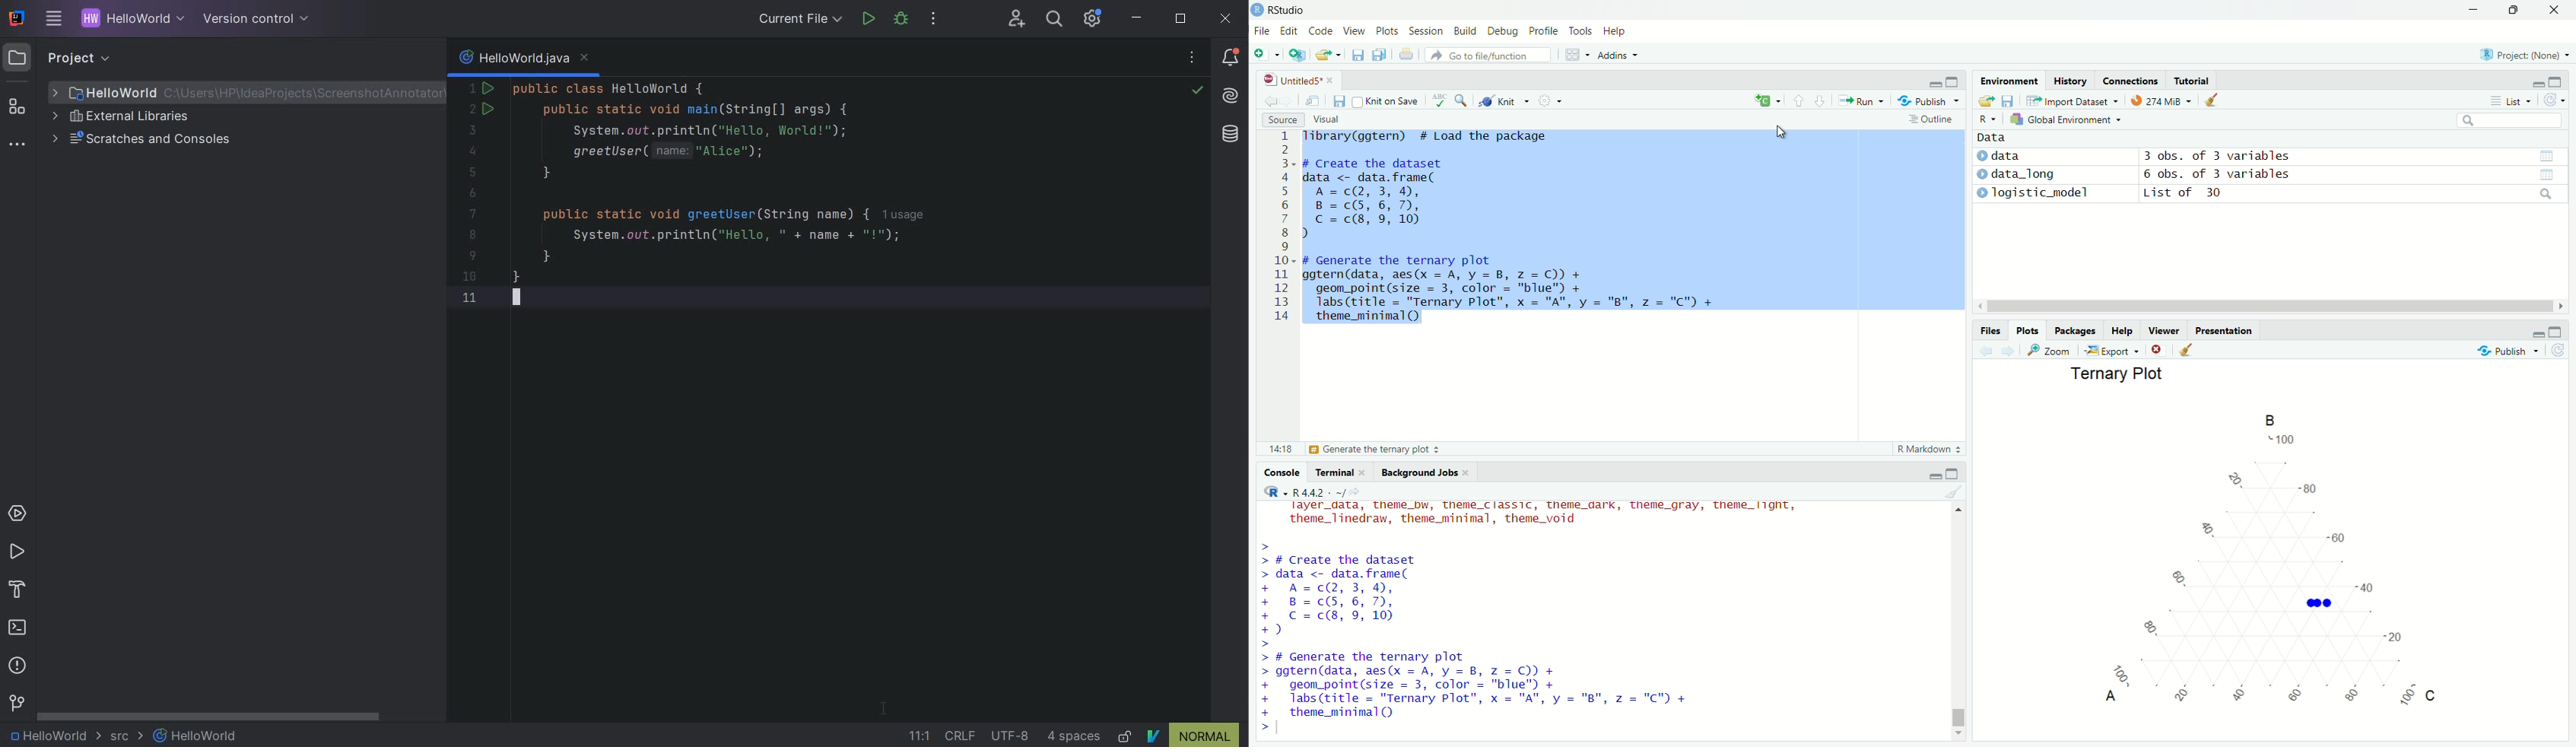 The image size is (2576, 756). I want to click on Profile, so click(1541, 31).